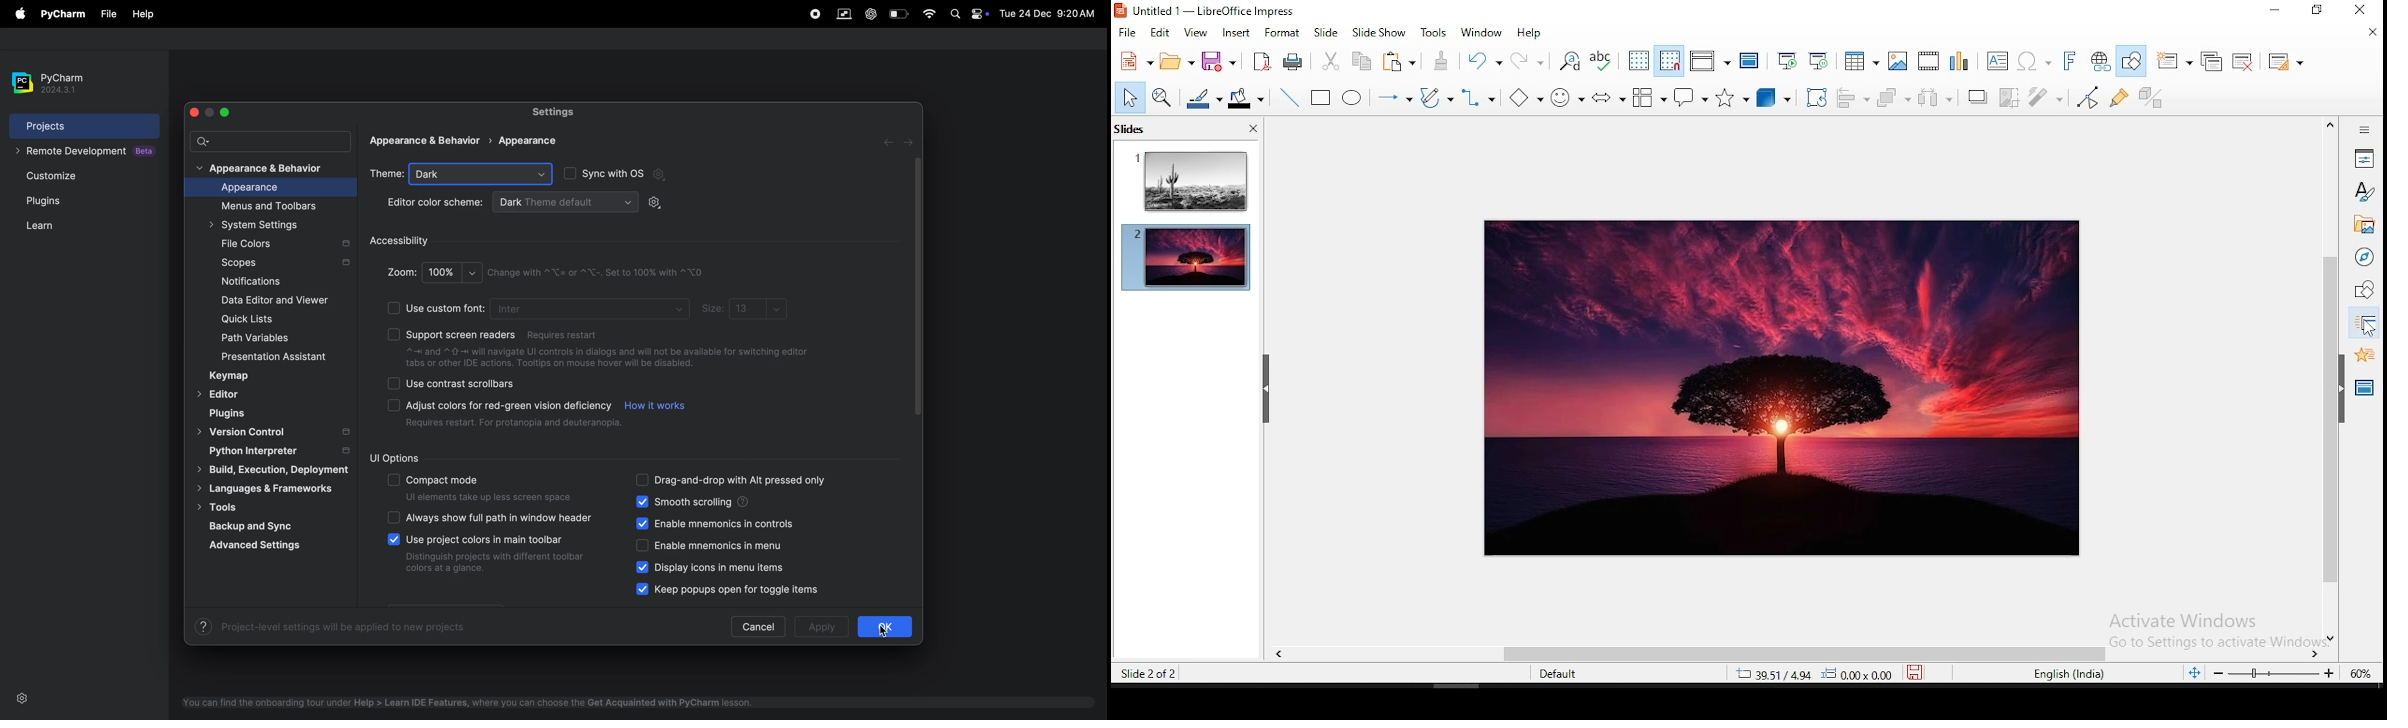 This screenshot has width=2408, height=728. Describe the element at coordinates (1476, 97) in the screenshot. I see `connectors` at that location.